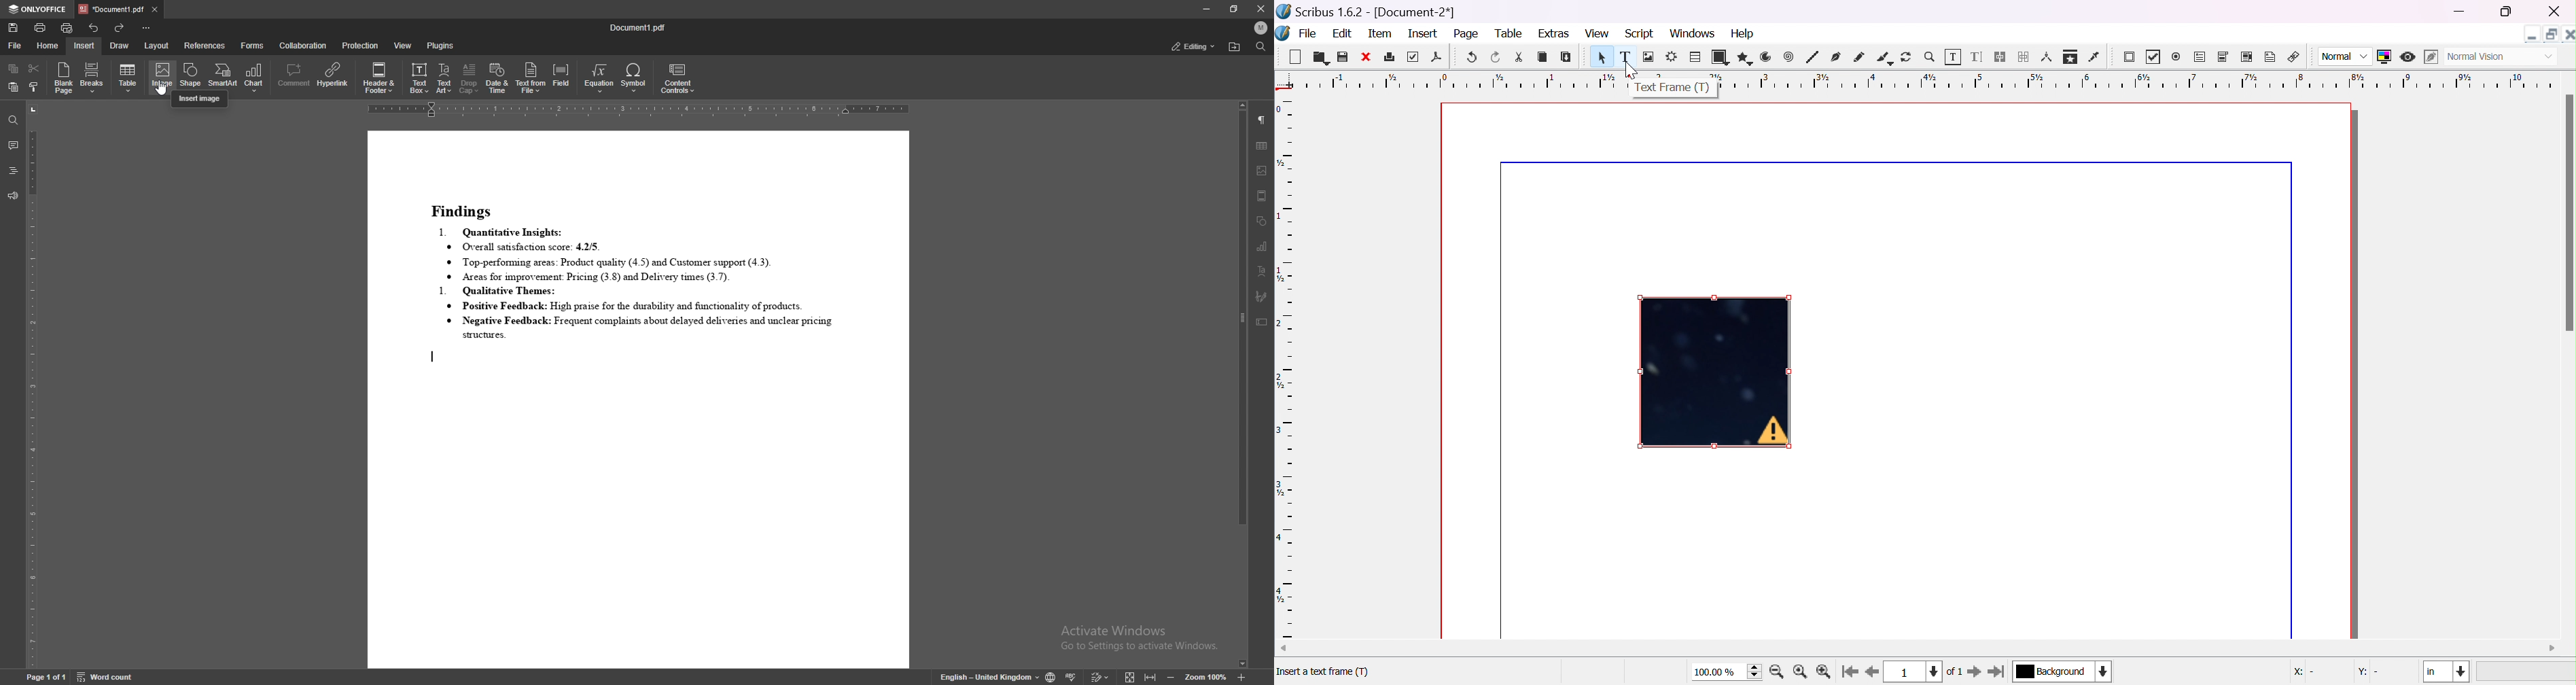 The width and height of the screenshot is (2576, 700). What do you see at coordinates (2549, 31) in the screenshot?
I see `restore down` at bounding box center [2549, 31].